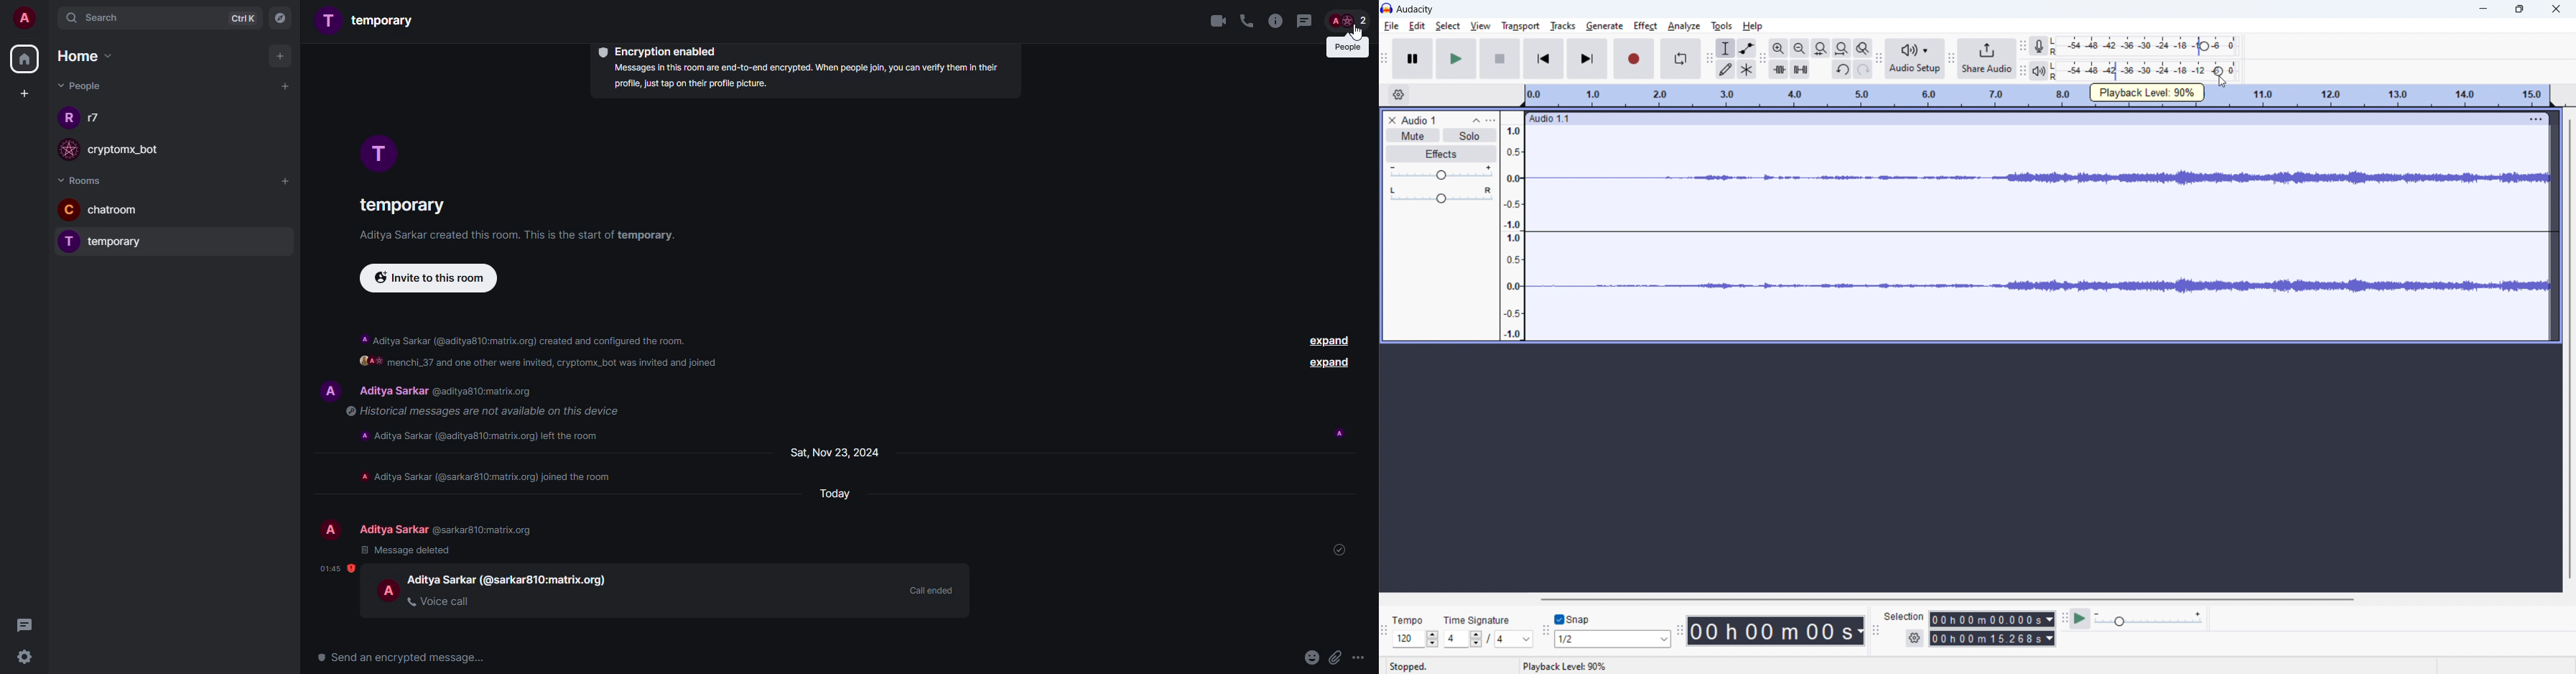 This screenshot has width=2576, height=700. Describe the element at coordinates (451, 392) in the screenshot. I see `people` at that location.